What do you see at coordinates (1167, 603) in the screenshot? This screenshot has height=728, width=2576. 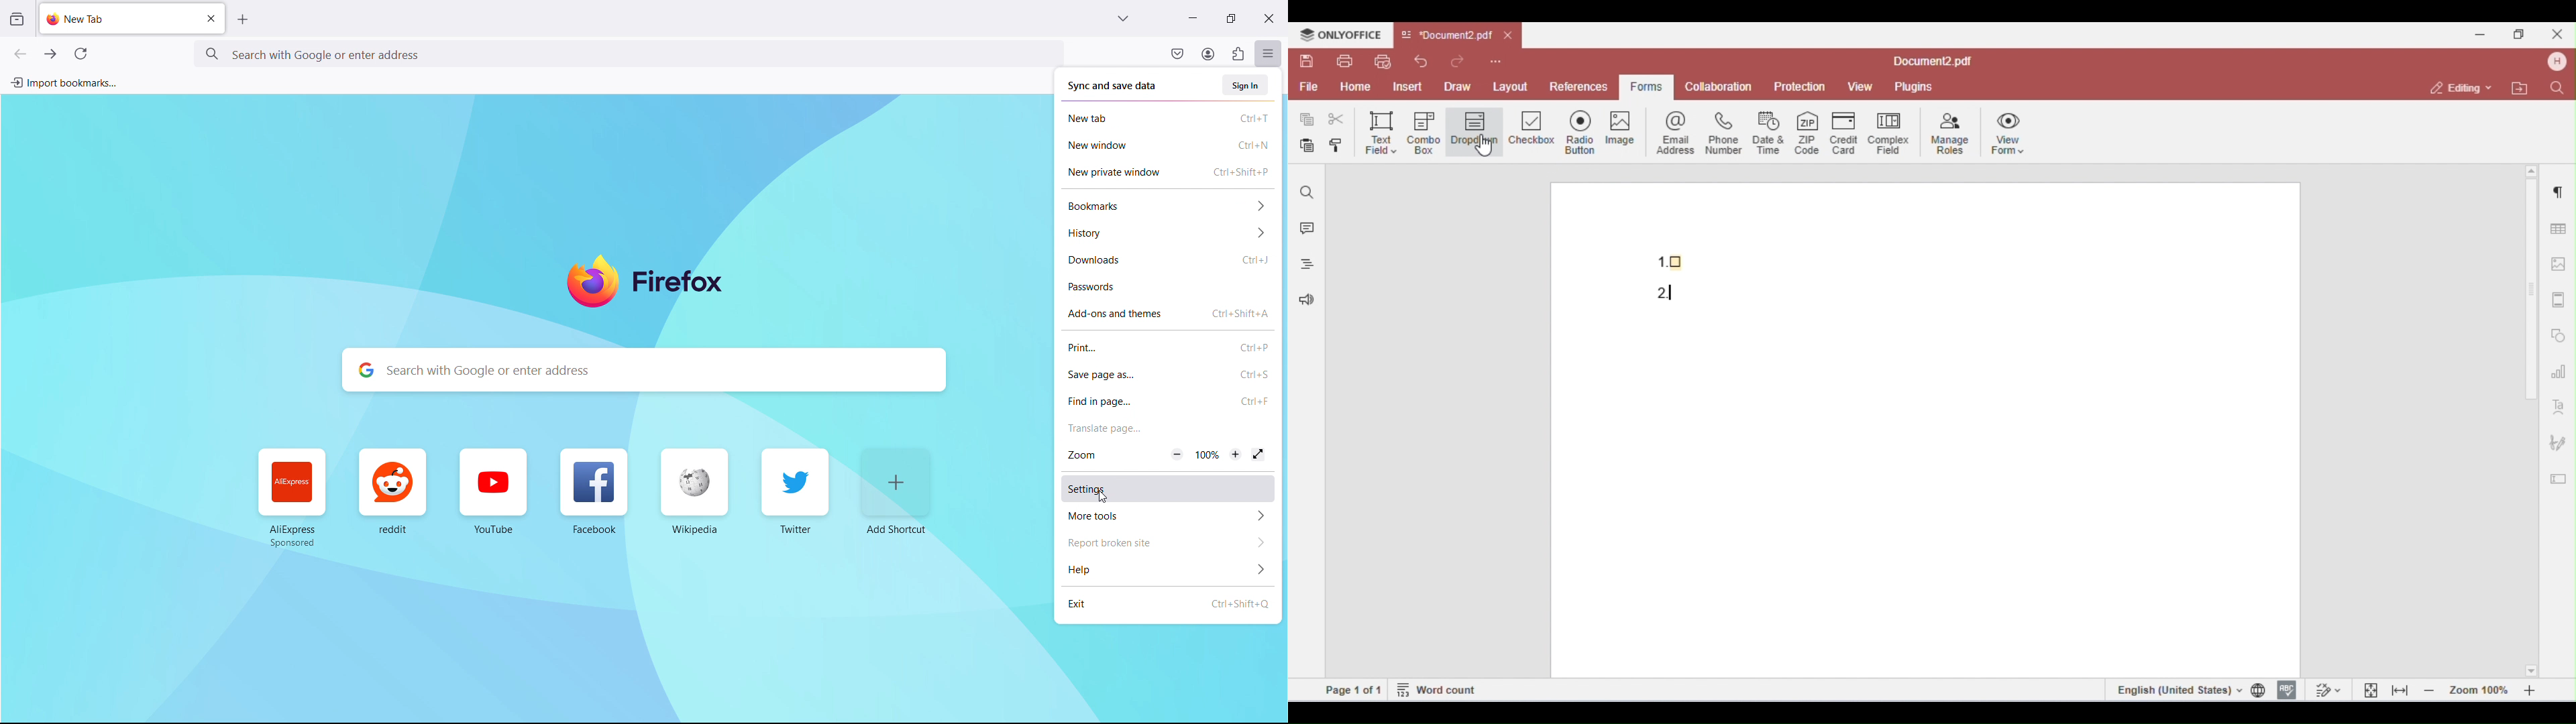 I see `exit` at bounding box center [1167, 603].